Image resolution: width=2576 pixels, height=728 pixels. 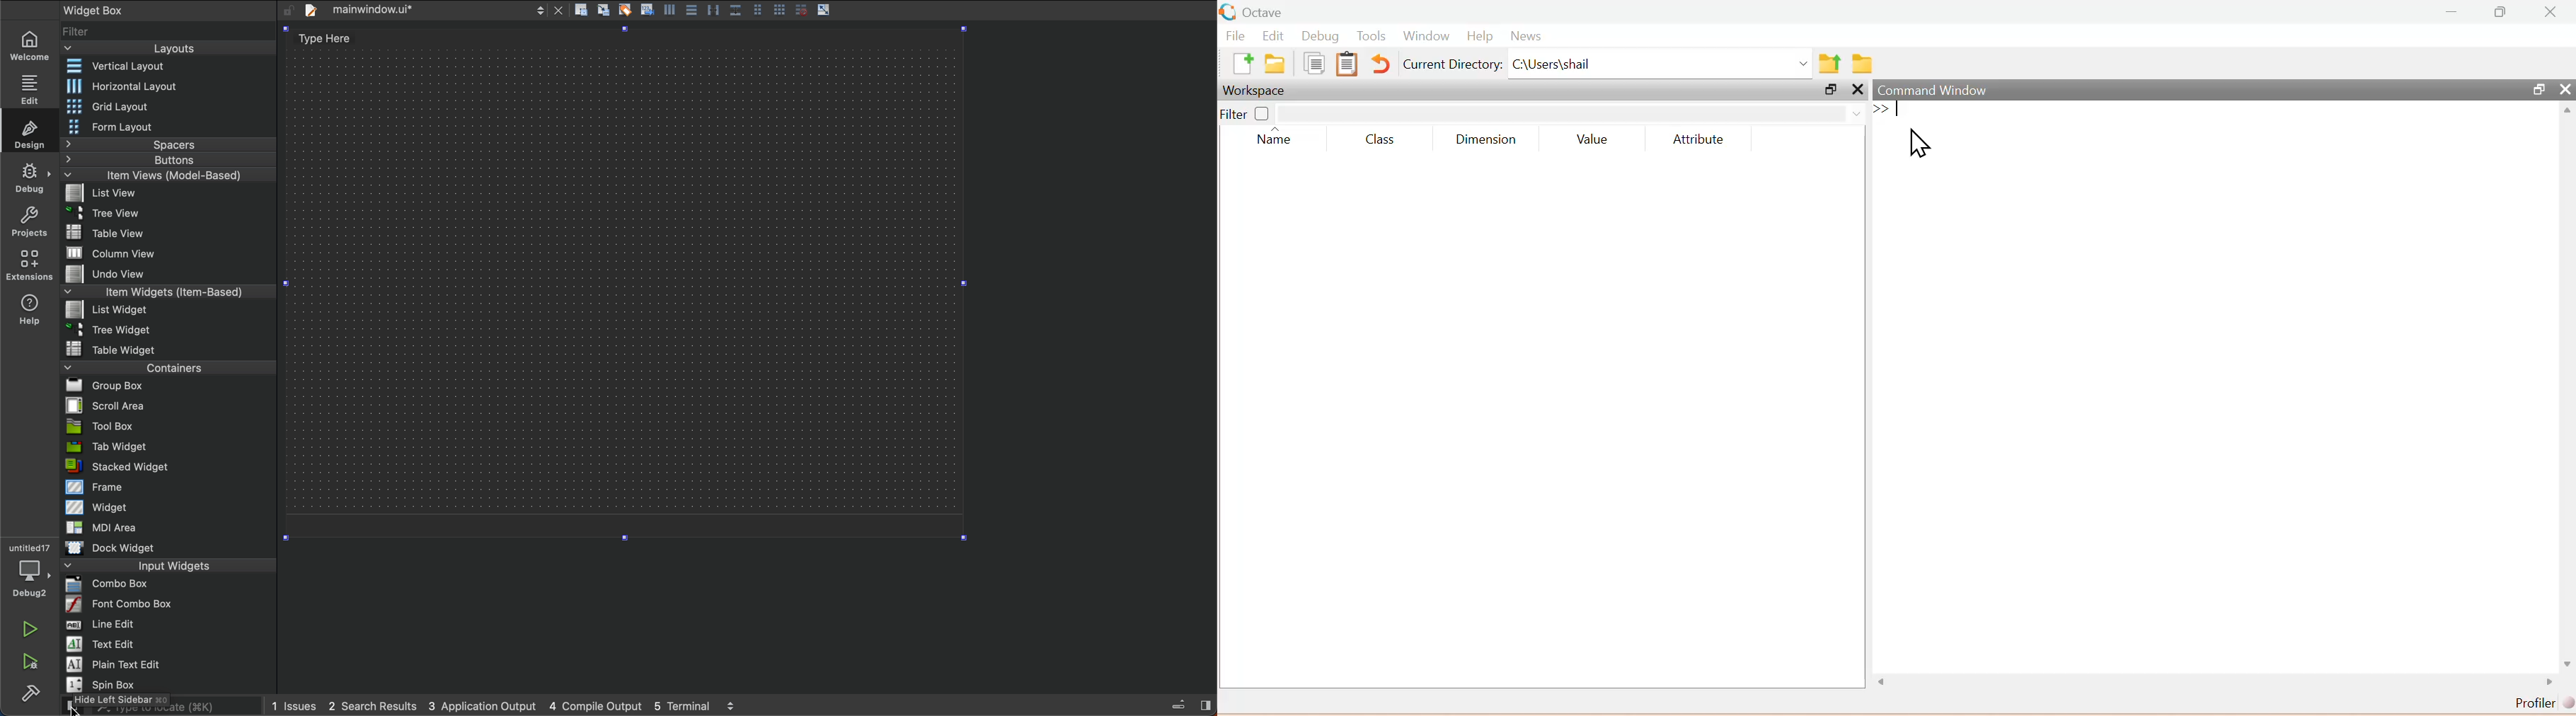 I want to click on edit, so click(x=30, y=89).